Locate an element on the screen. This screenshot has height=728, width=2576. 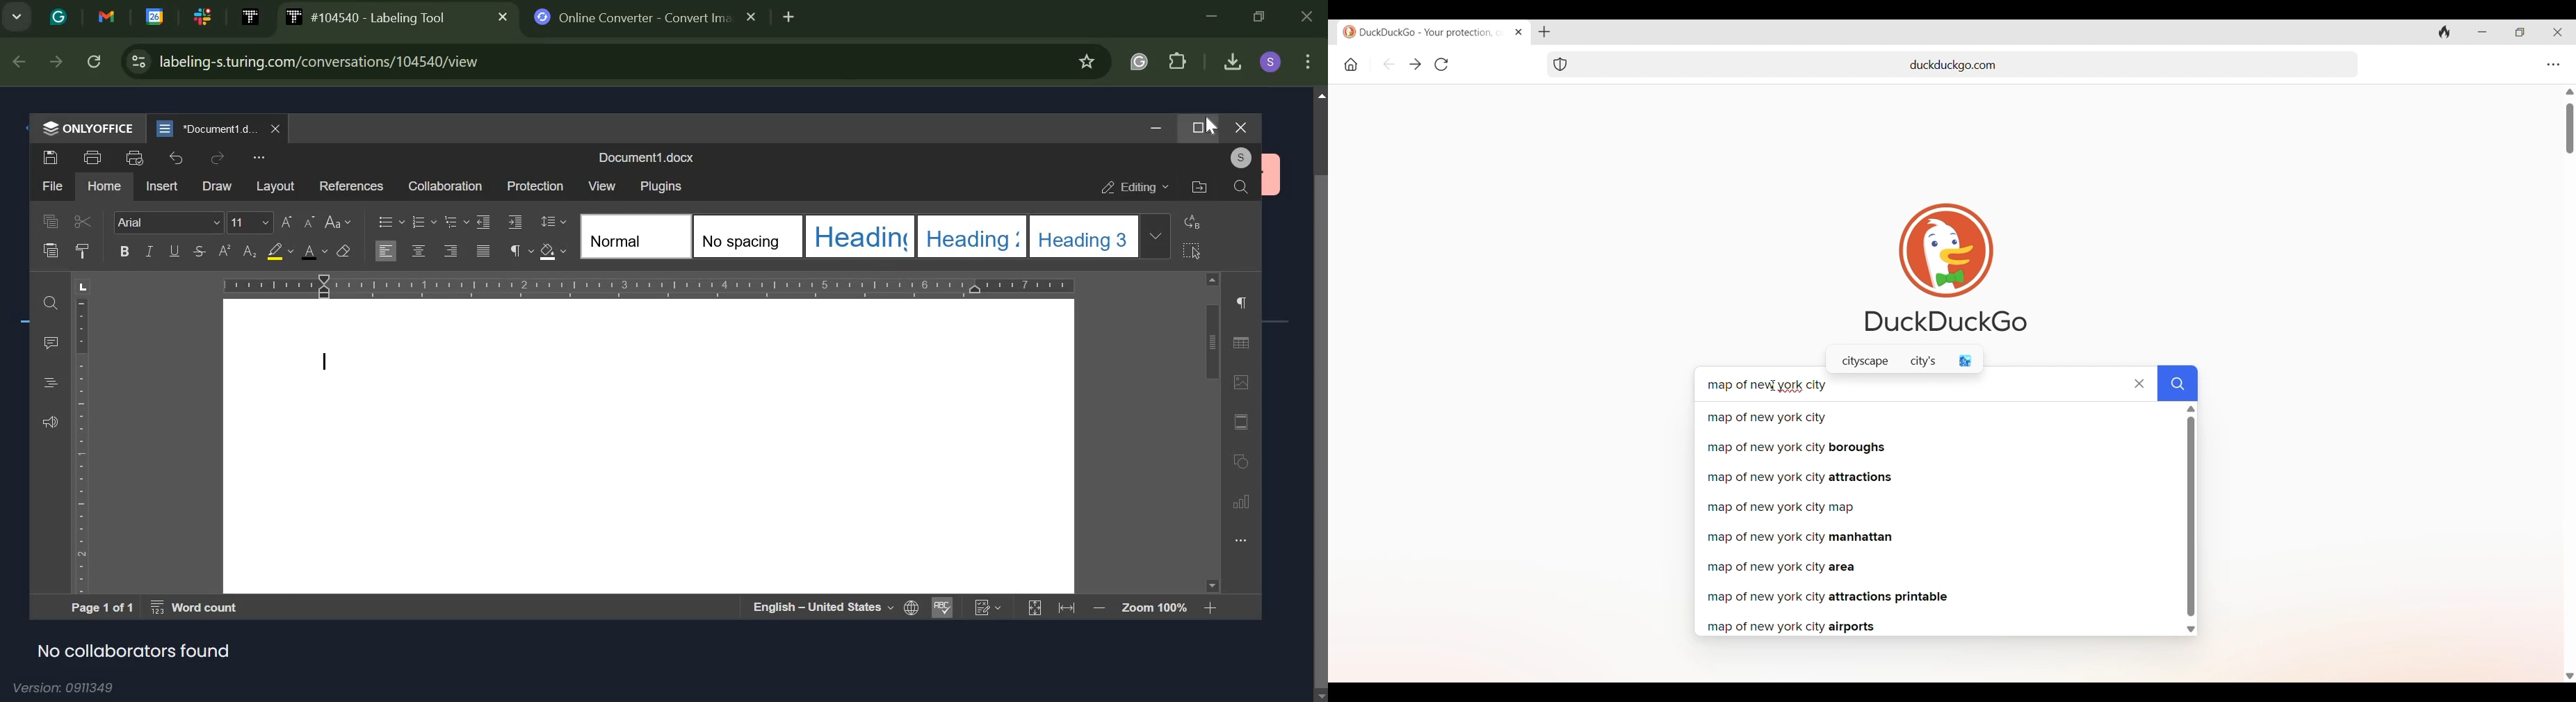
subscript is located at coordinates (225, 252).